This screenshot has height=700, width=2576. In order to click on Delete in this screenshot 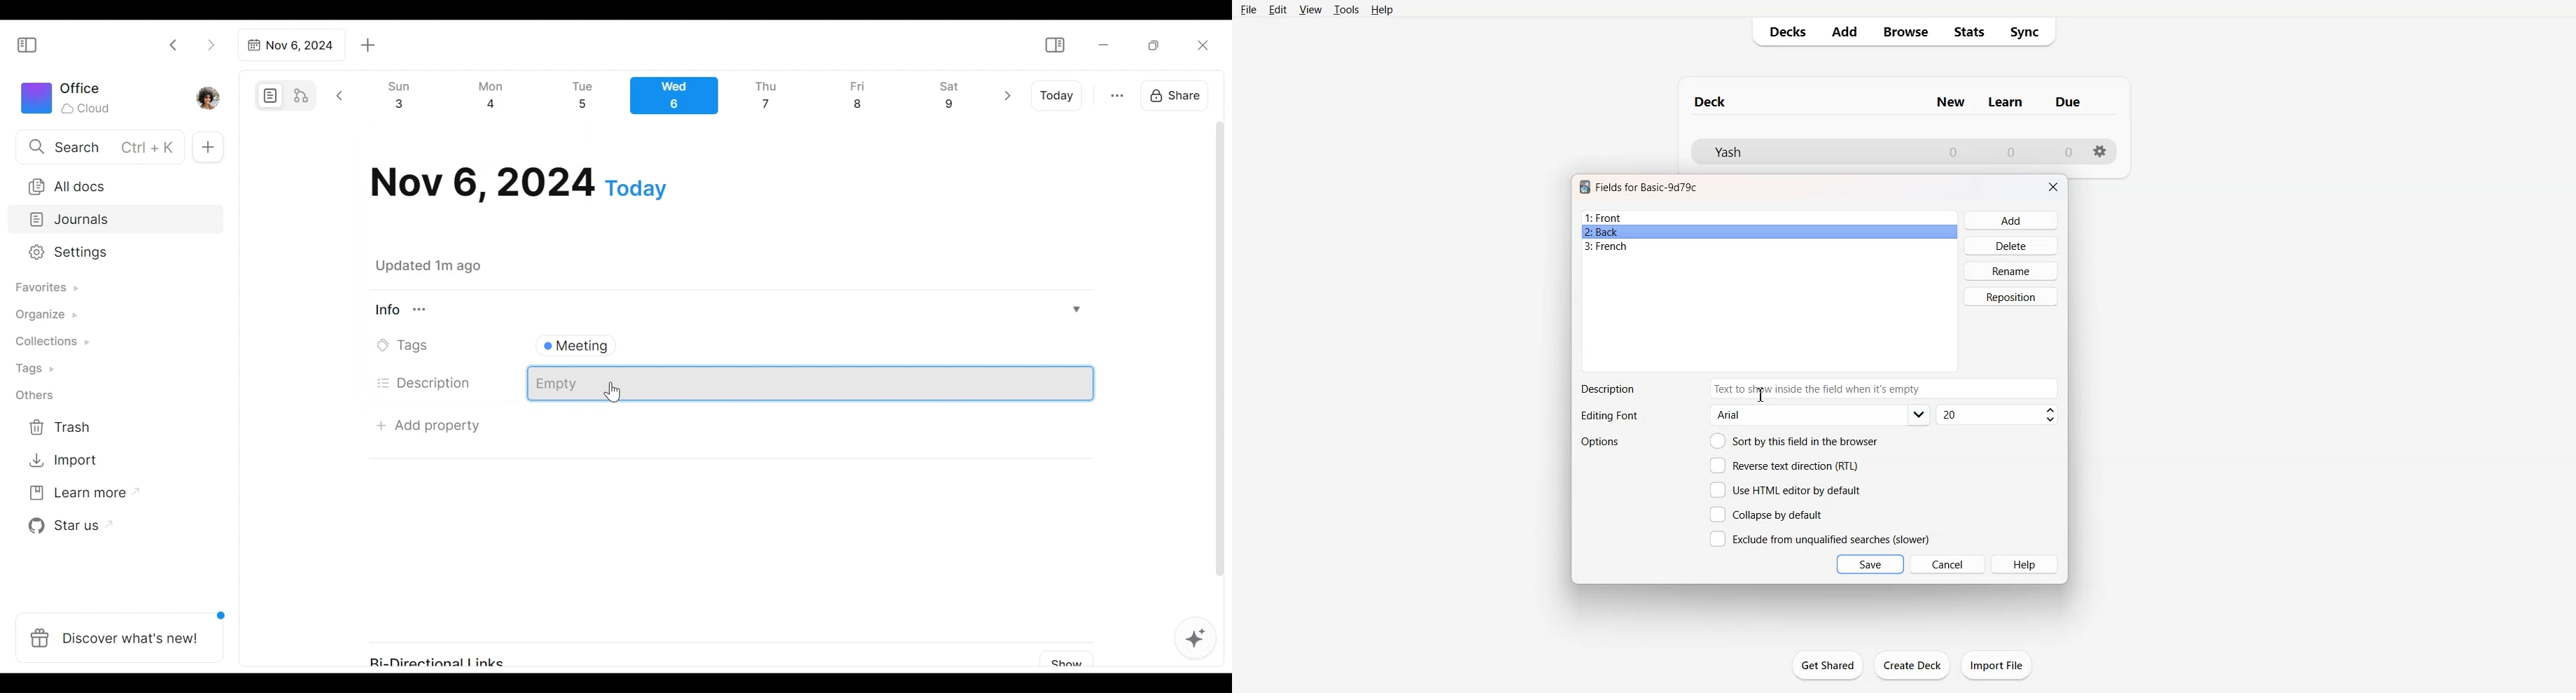, I will do `click(2012, 245)`.